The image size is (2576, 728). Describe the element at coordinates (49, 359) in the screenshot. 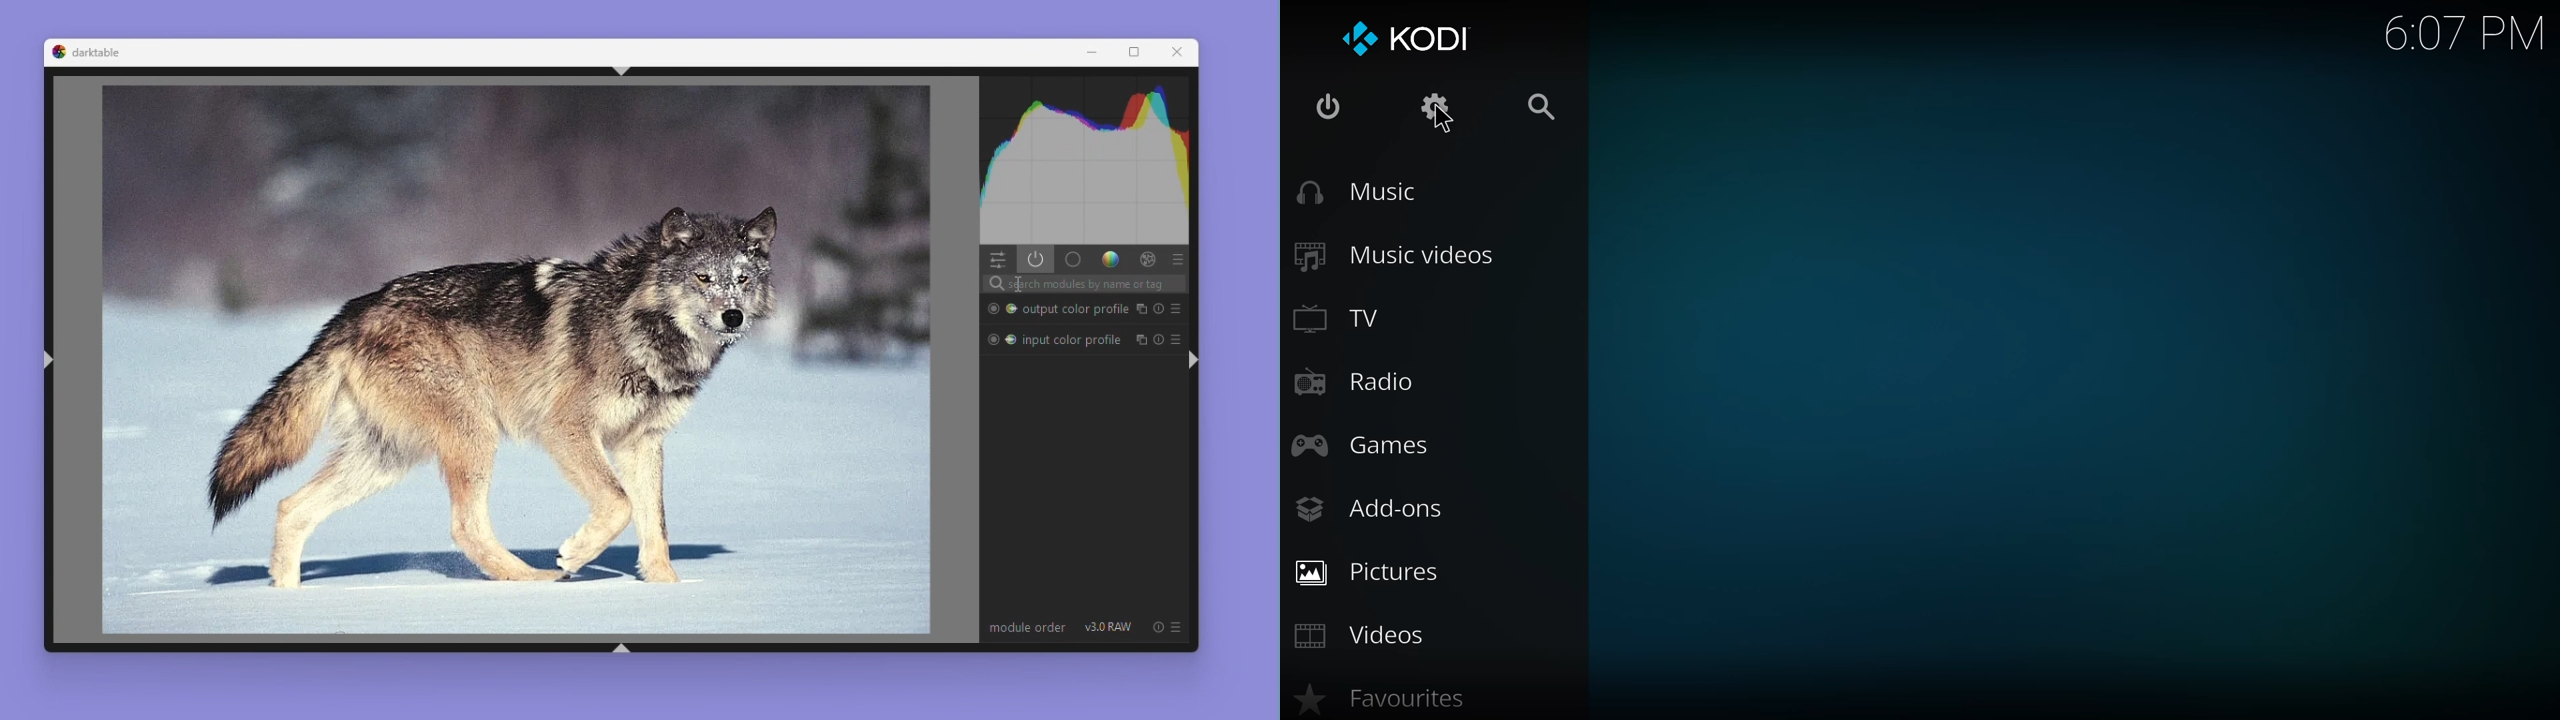

I see `shift+ctrl+l` at that location.